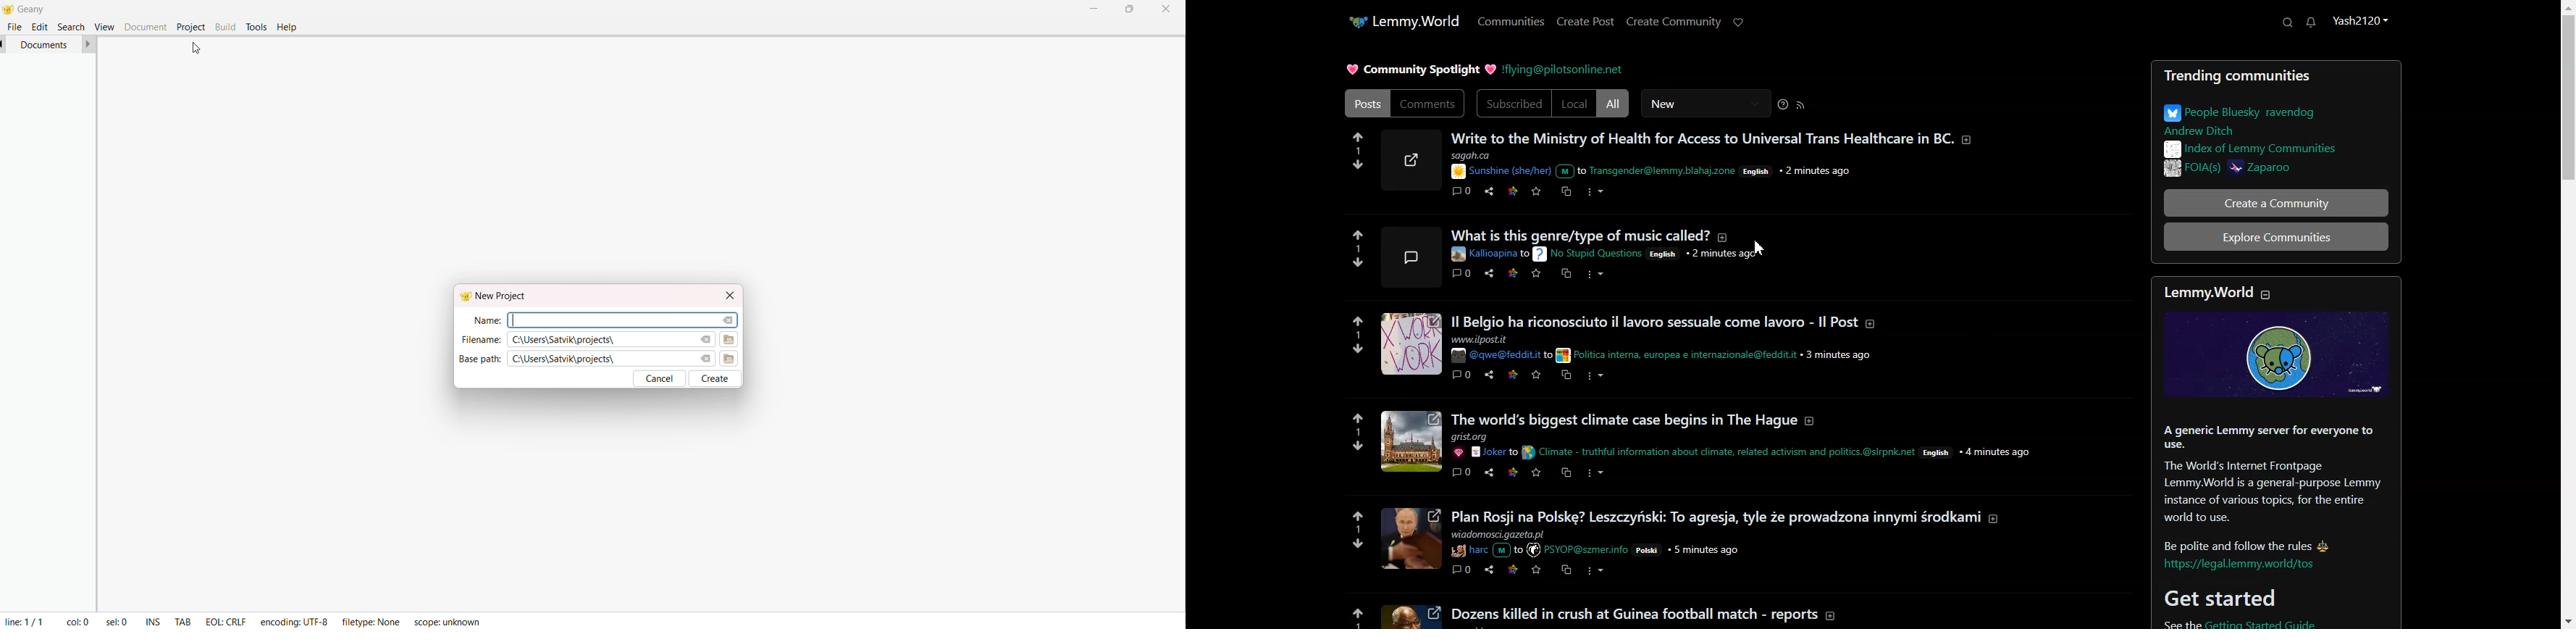  I want to click on Profile, so click(2361, 22).